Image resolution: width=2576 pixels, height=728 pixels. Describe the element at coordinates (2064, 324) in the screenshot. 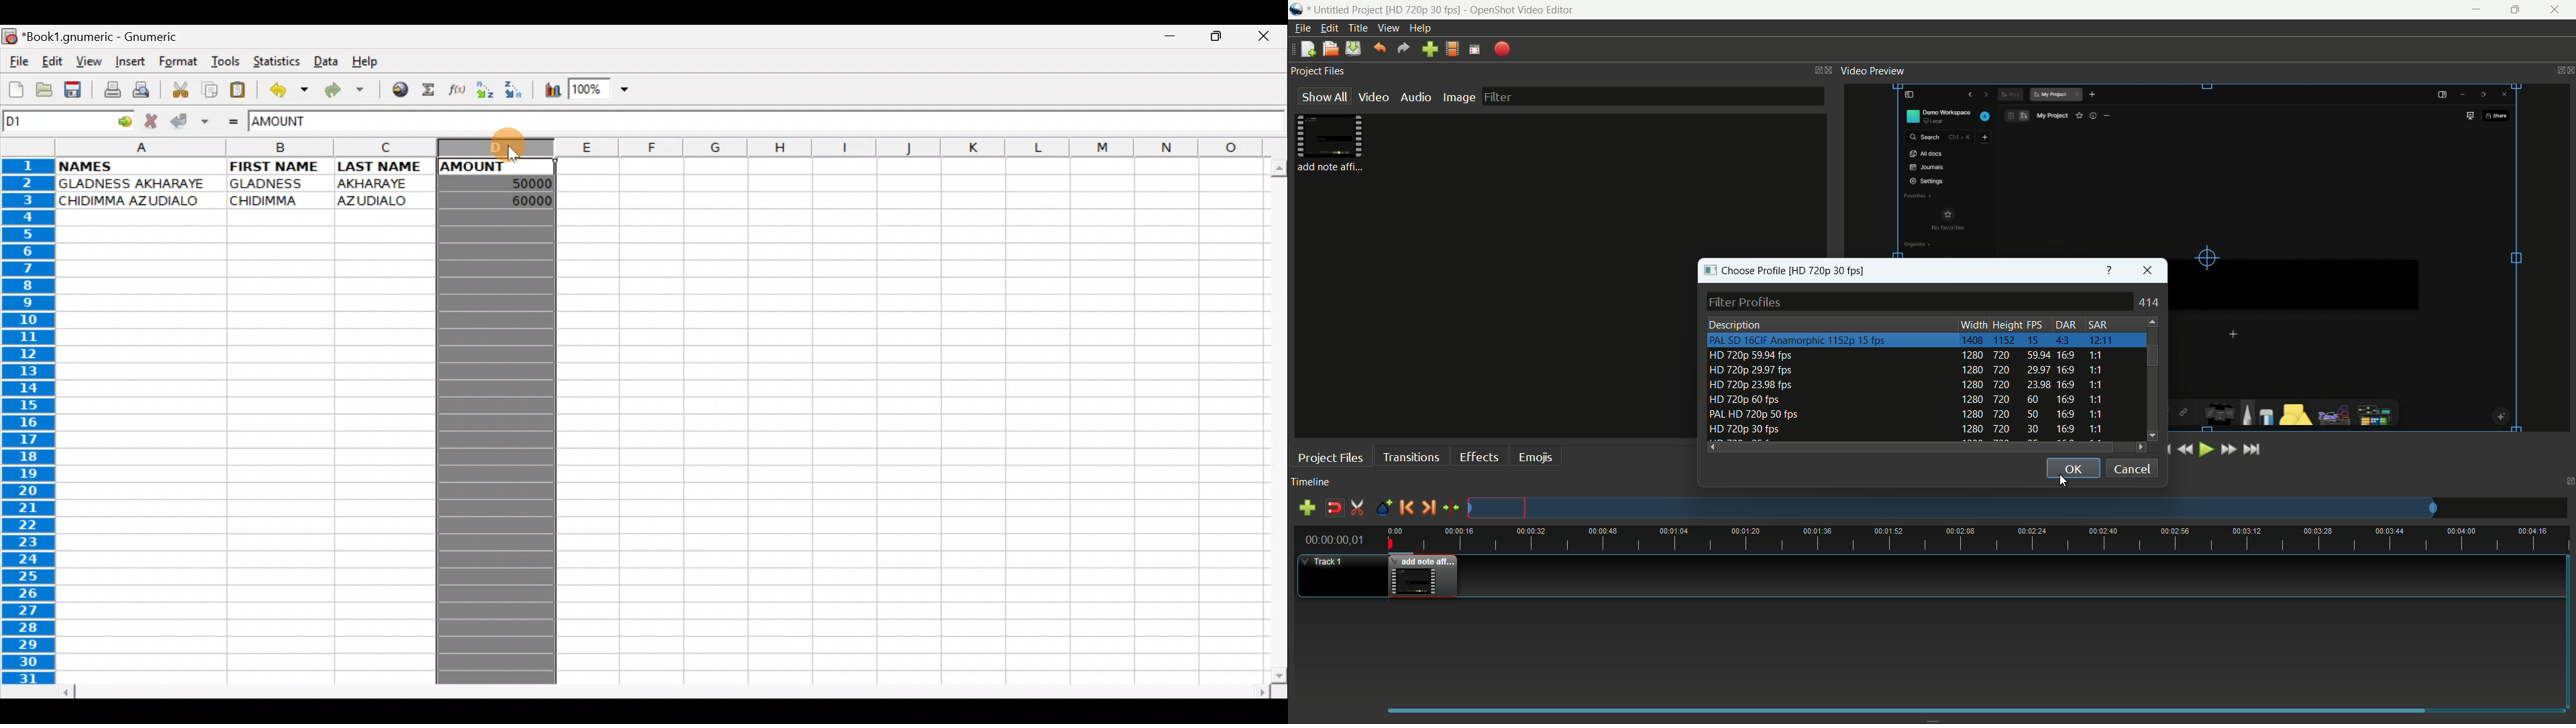

I see `dar` at that location.